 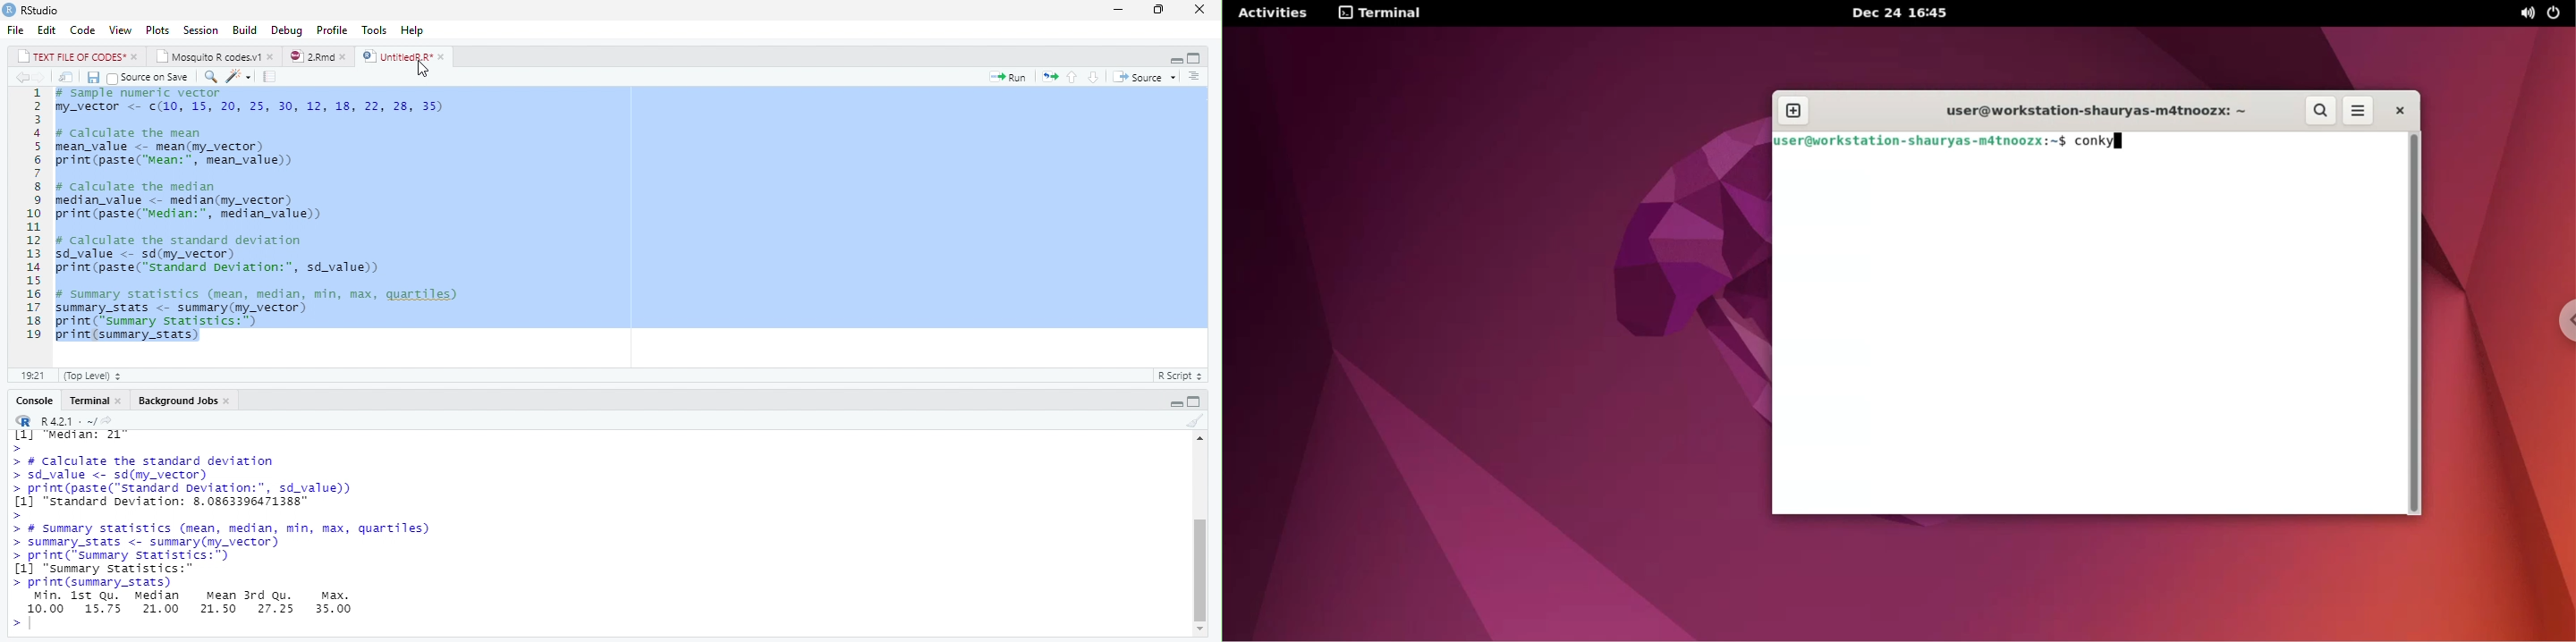 I want to click on icon, so click(x=23, y=421).